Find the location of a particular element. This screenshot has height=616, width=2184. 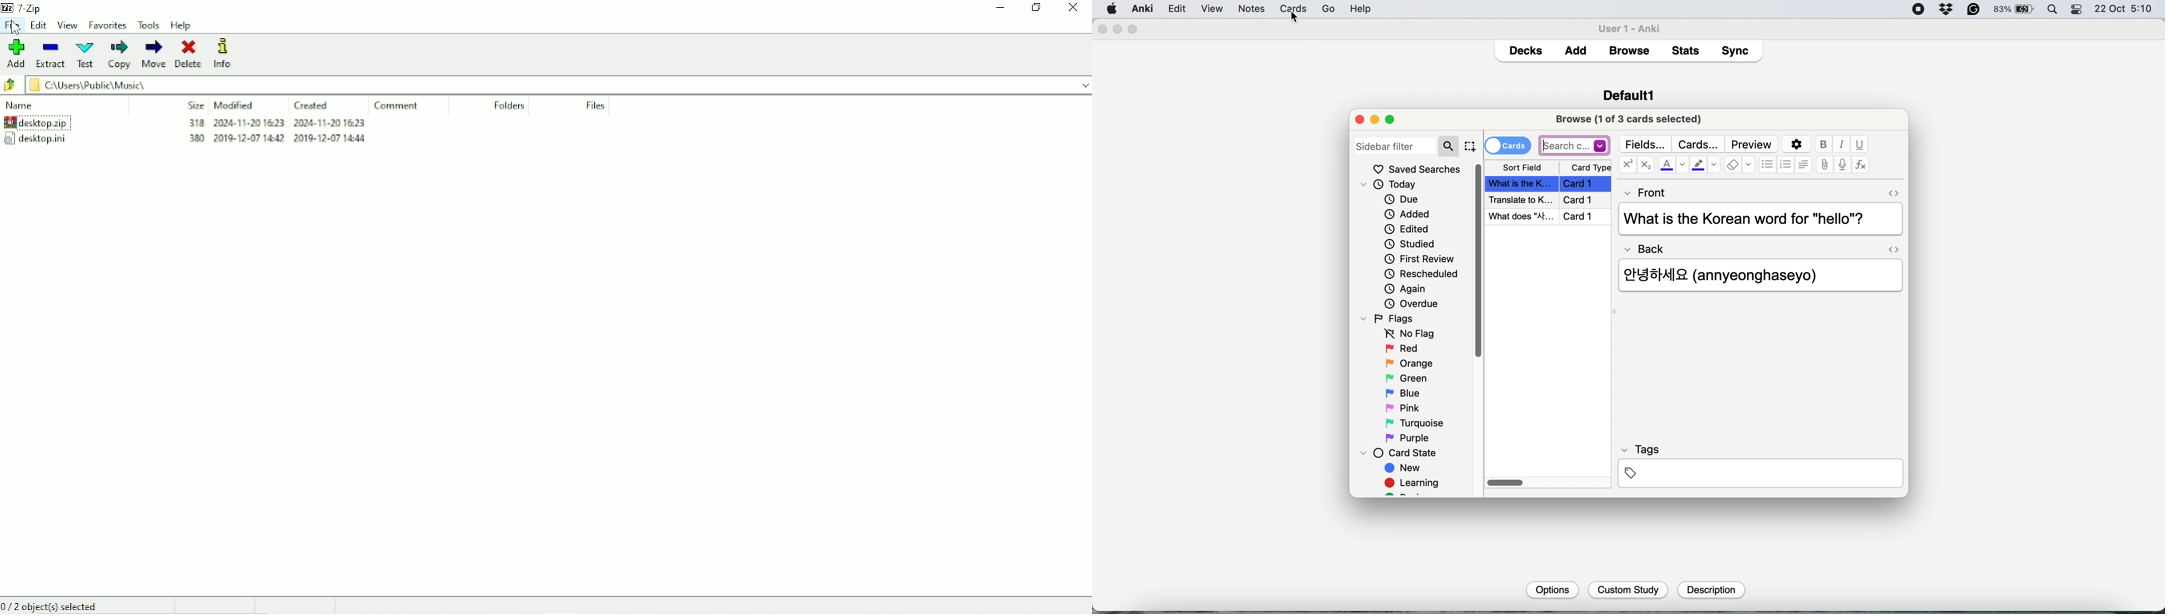

Back is located at coordinates (1649, 246).